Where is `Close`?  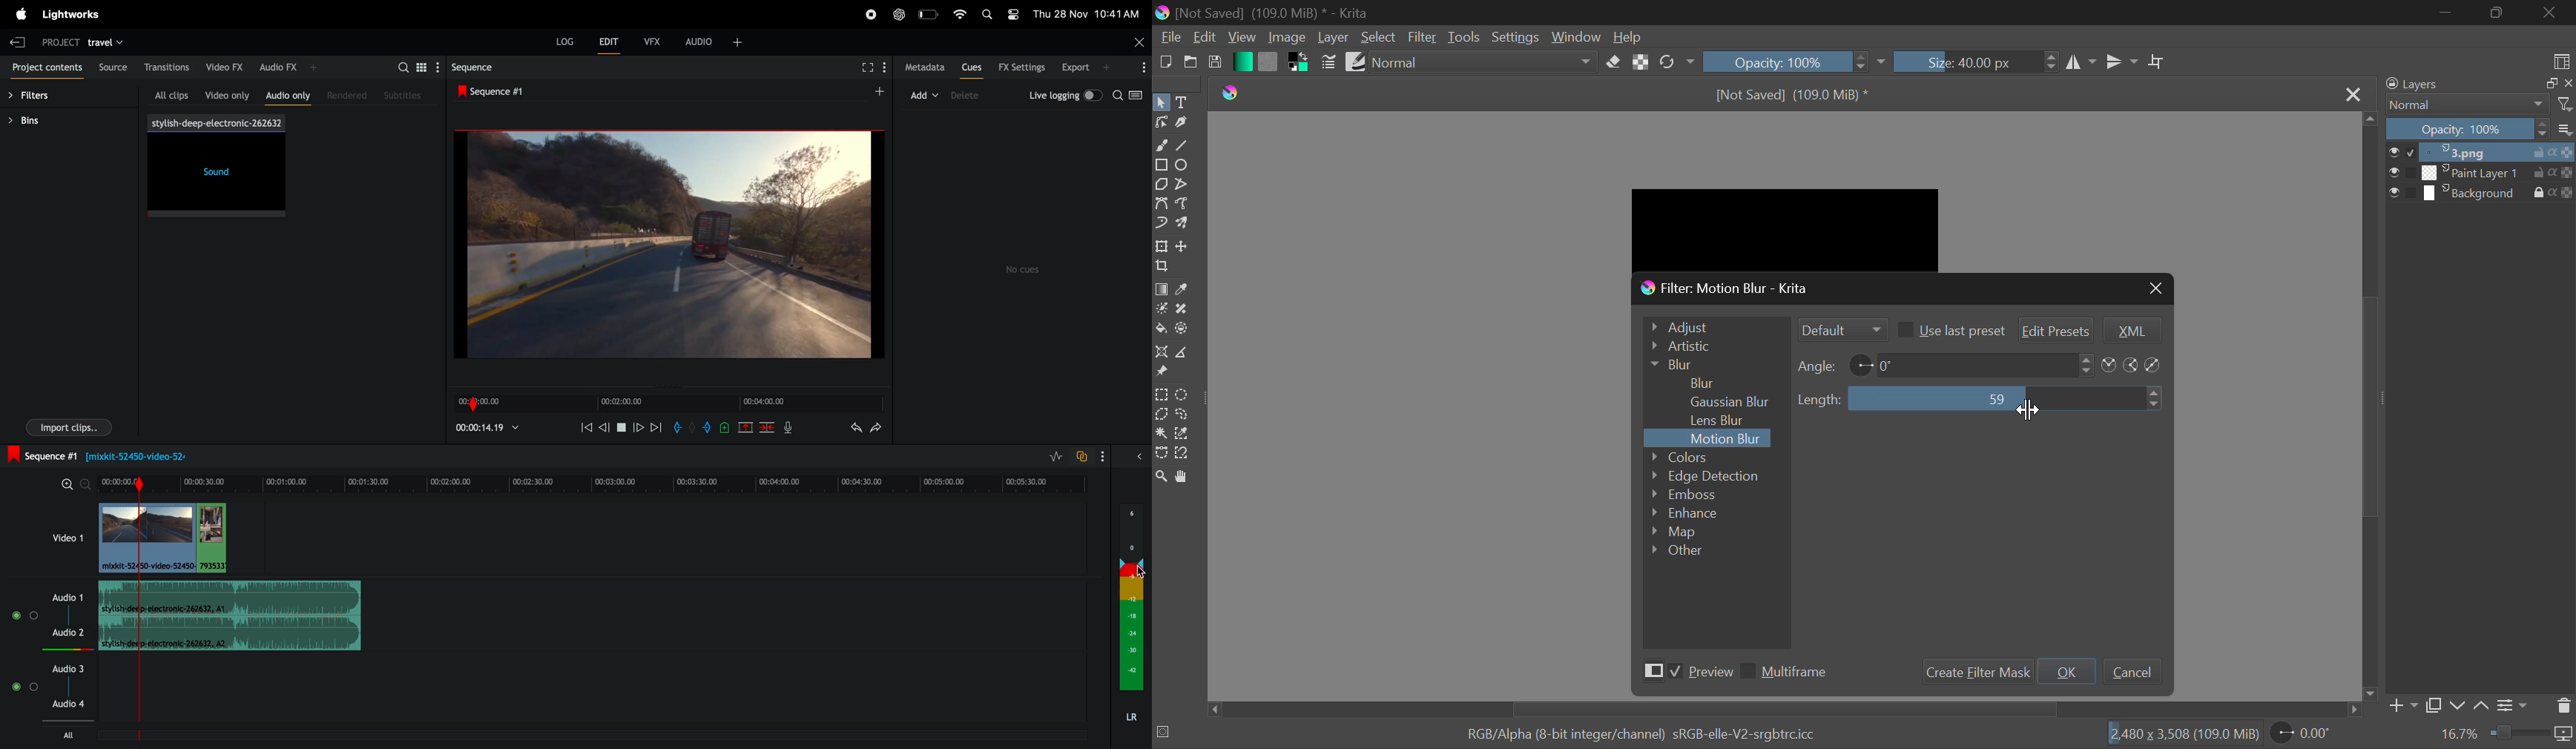
Close is located at coordinates (2154, 288).